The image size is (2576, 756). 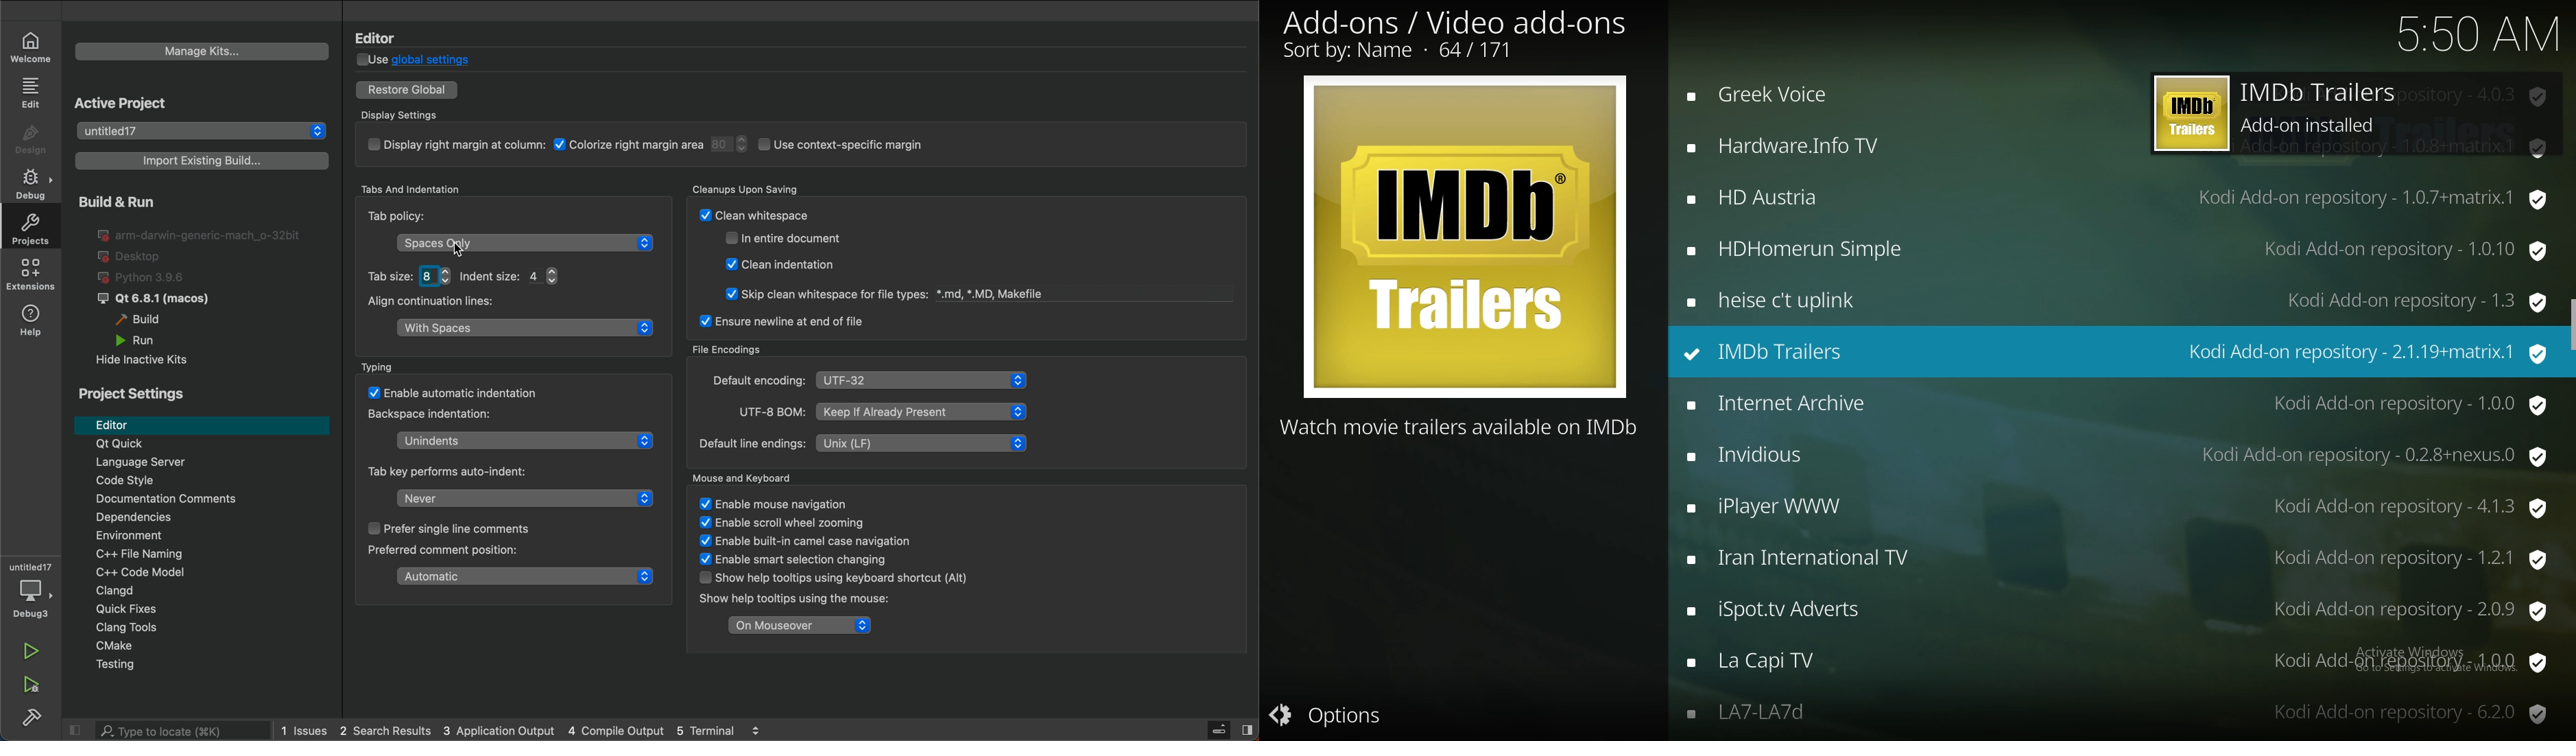 What do you see at coordinates (2117, 716) in the screenshot?
I see `add on` at bounding box center [2117, 716].